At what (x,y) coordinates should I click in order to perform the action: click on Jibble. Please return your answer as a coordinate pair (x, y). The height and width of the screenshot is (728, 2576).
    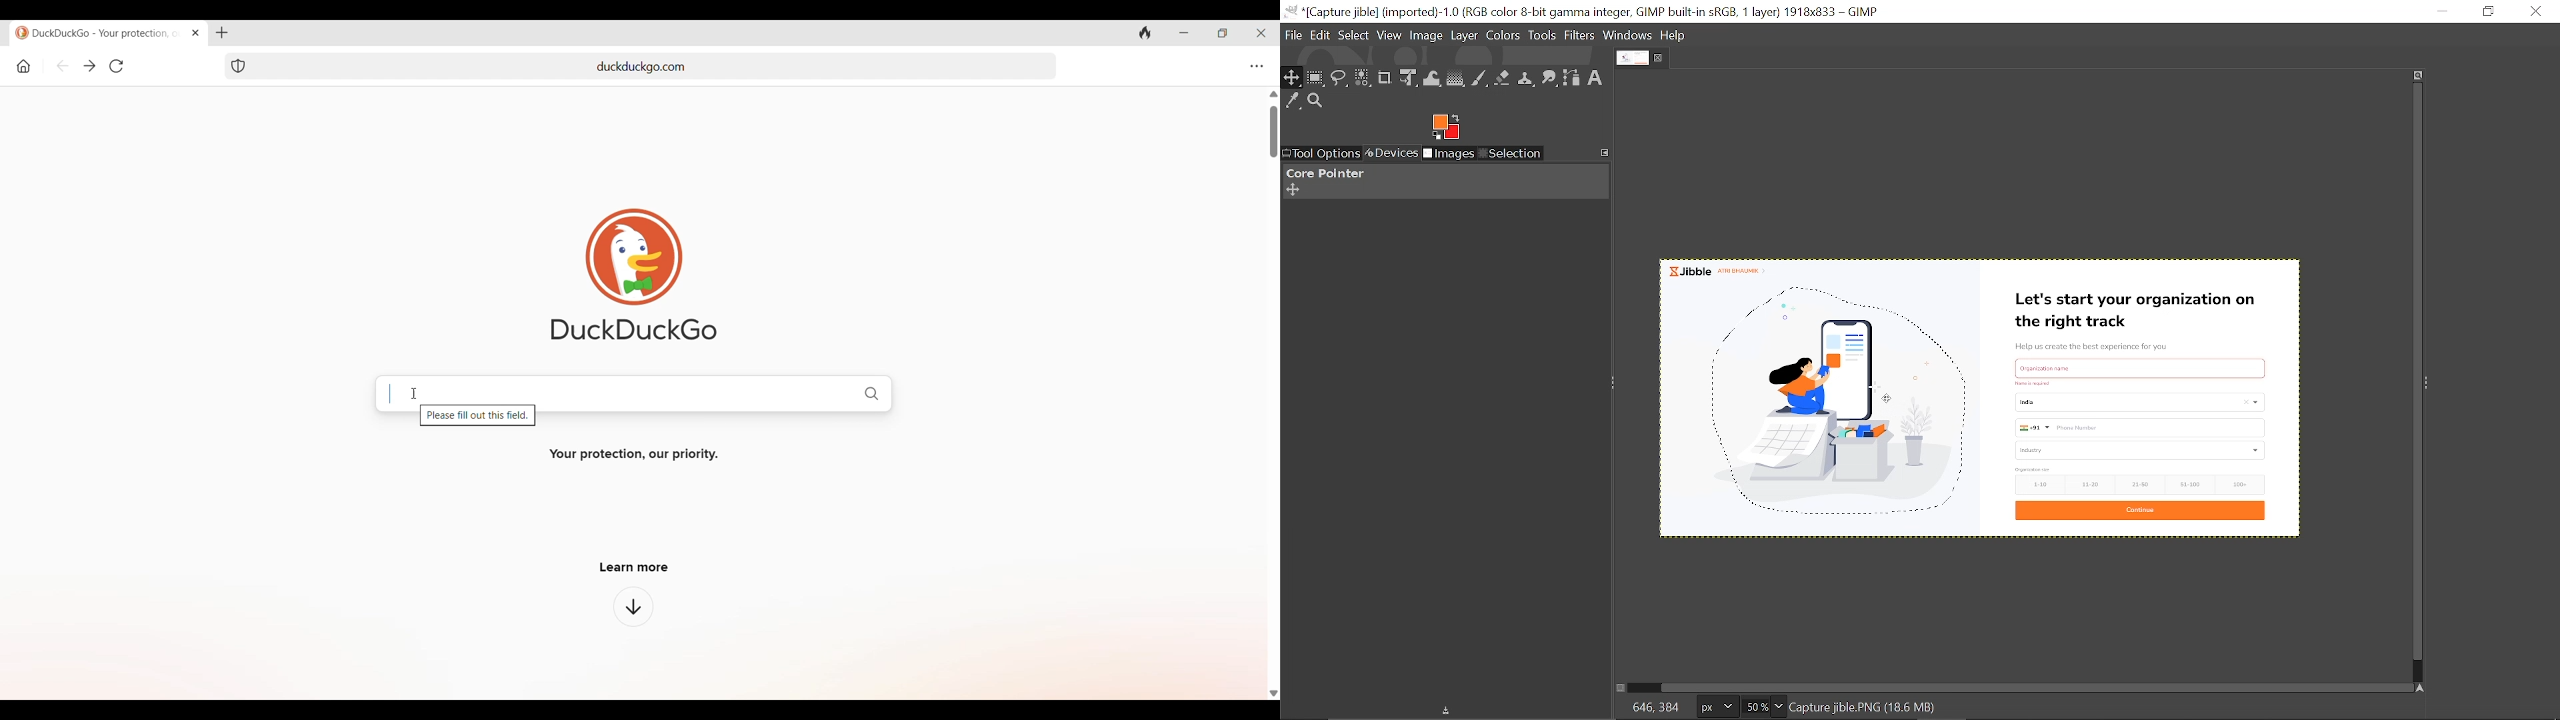
    Looking at the image, I should click on (1716, 269).